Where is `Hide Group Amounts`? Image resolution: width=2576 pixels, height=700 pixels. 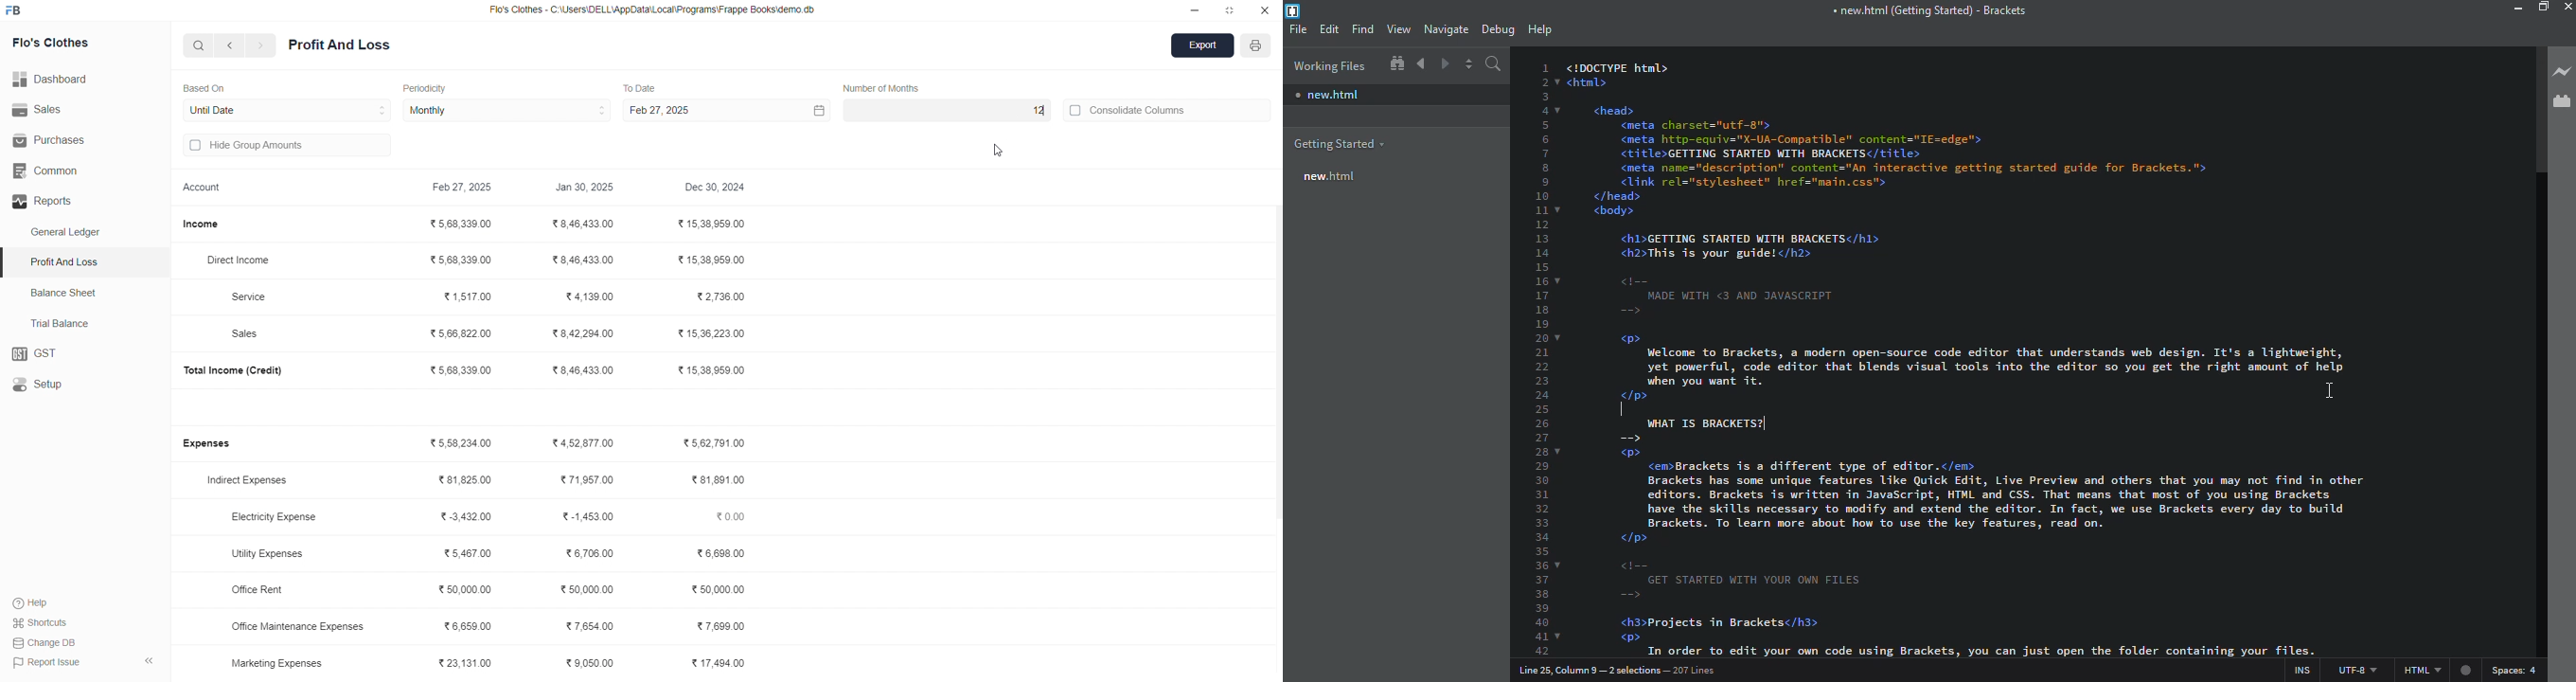
Hide Group Amounts is located at coordinates (285, 146).